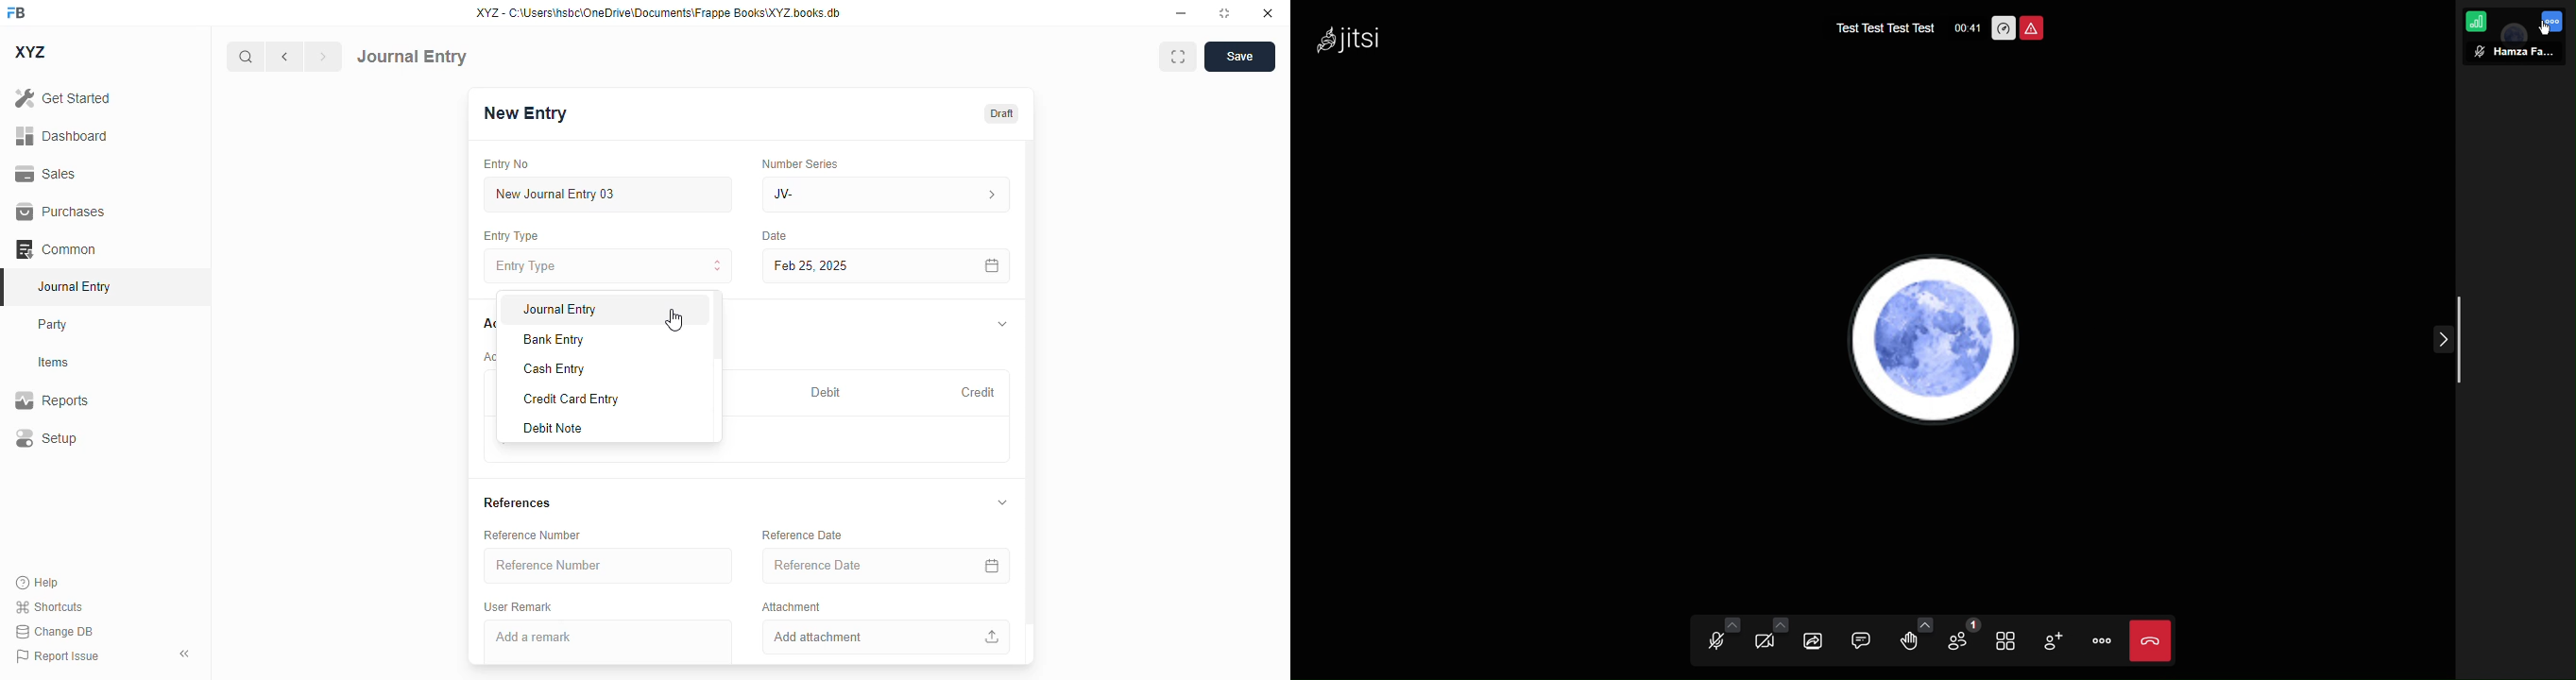  I want to click on save, so click(1240, 57).